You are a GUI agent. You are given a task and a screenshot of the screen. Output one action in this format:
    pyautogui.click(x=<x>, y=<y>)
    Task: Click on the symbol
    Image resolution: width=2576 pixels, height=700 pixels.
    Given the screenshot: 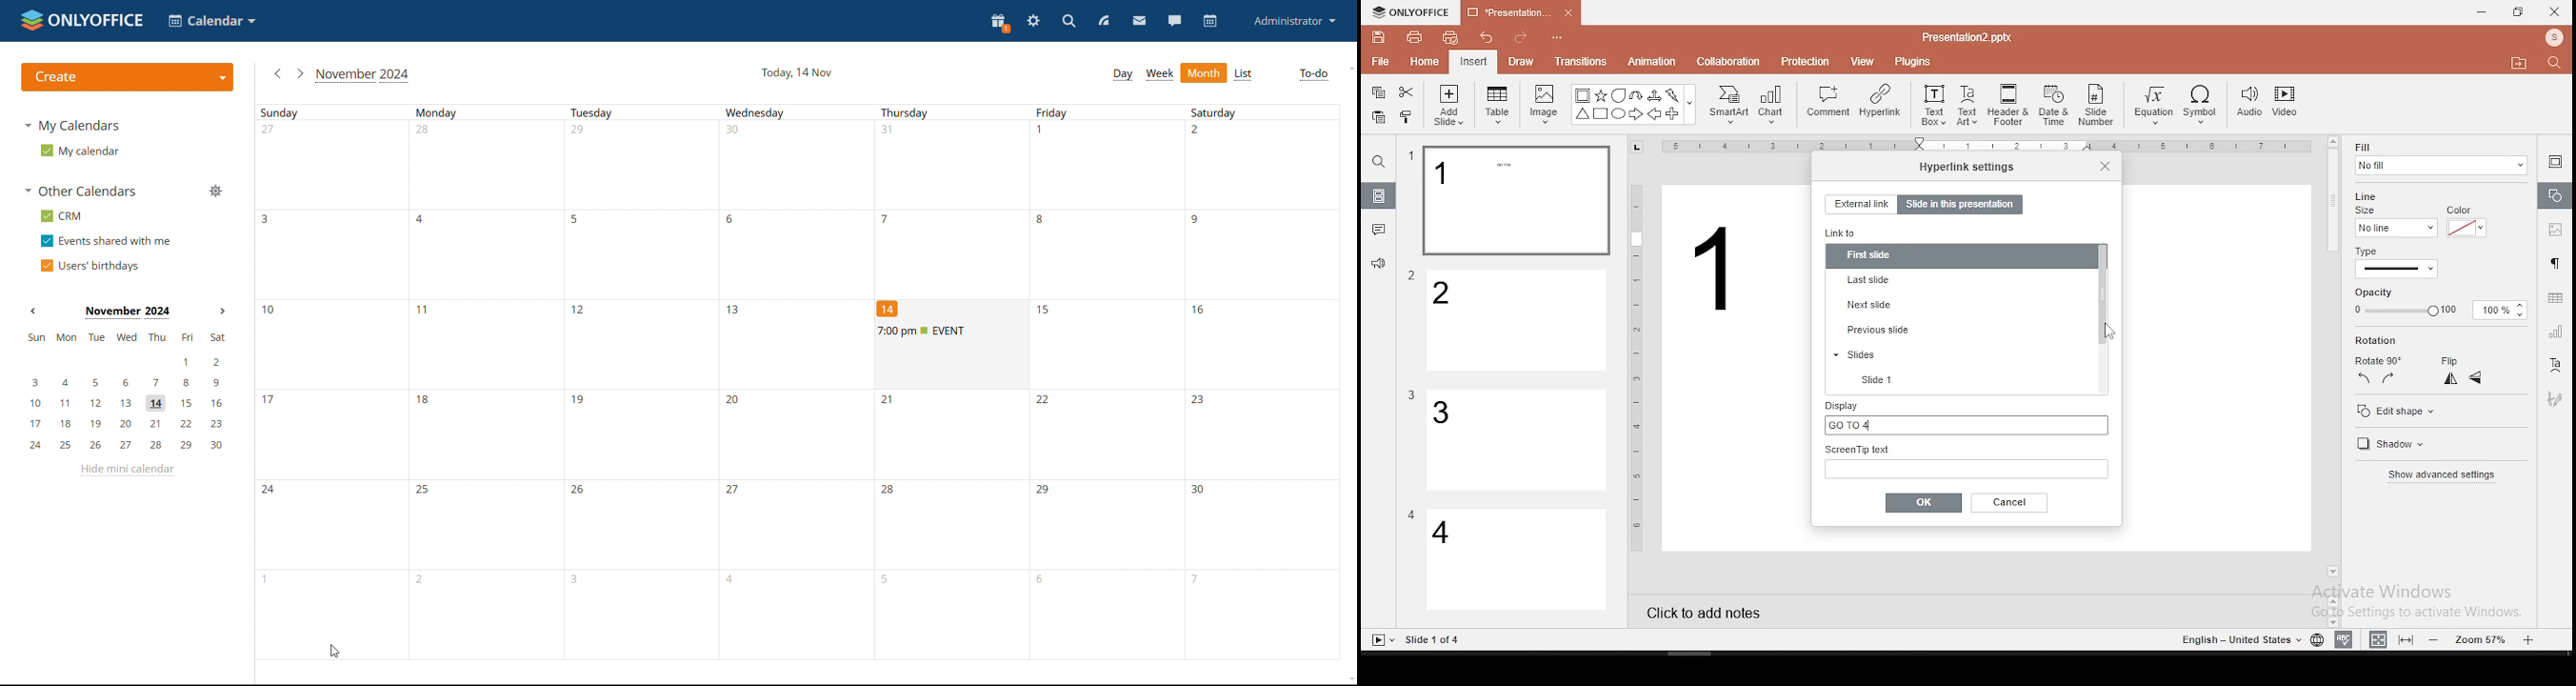 What is the action you would take?
    pyautogui.click(x=2204, y=106)
    